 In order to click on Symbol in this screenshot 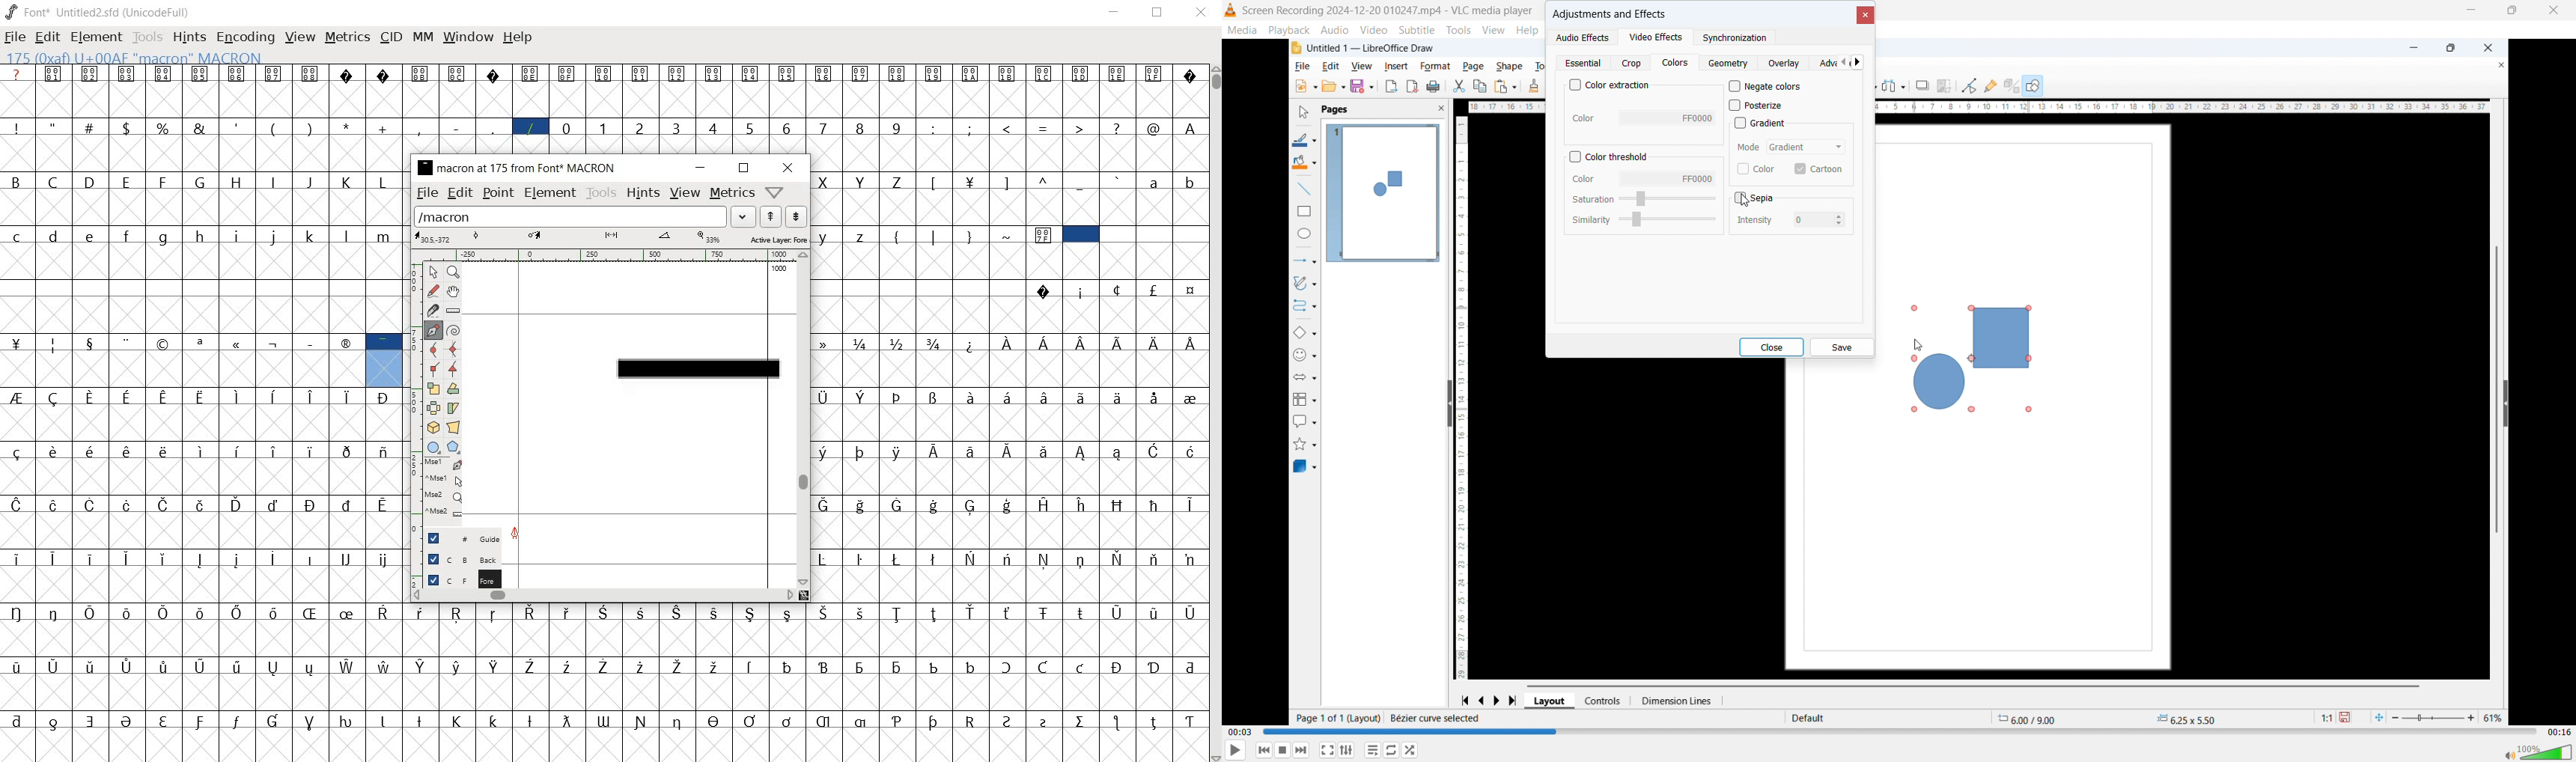, I will do `click(898, 613)`.